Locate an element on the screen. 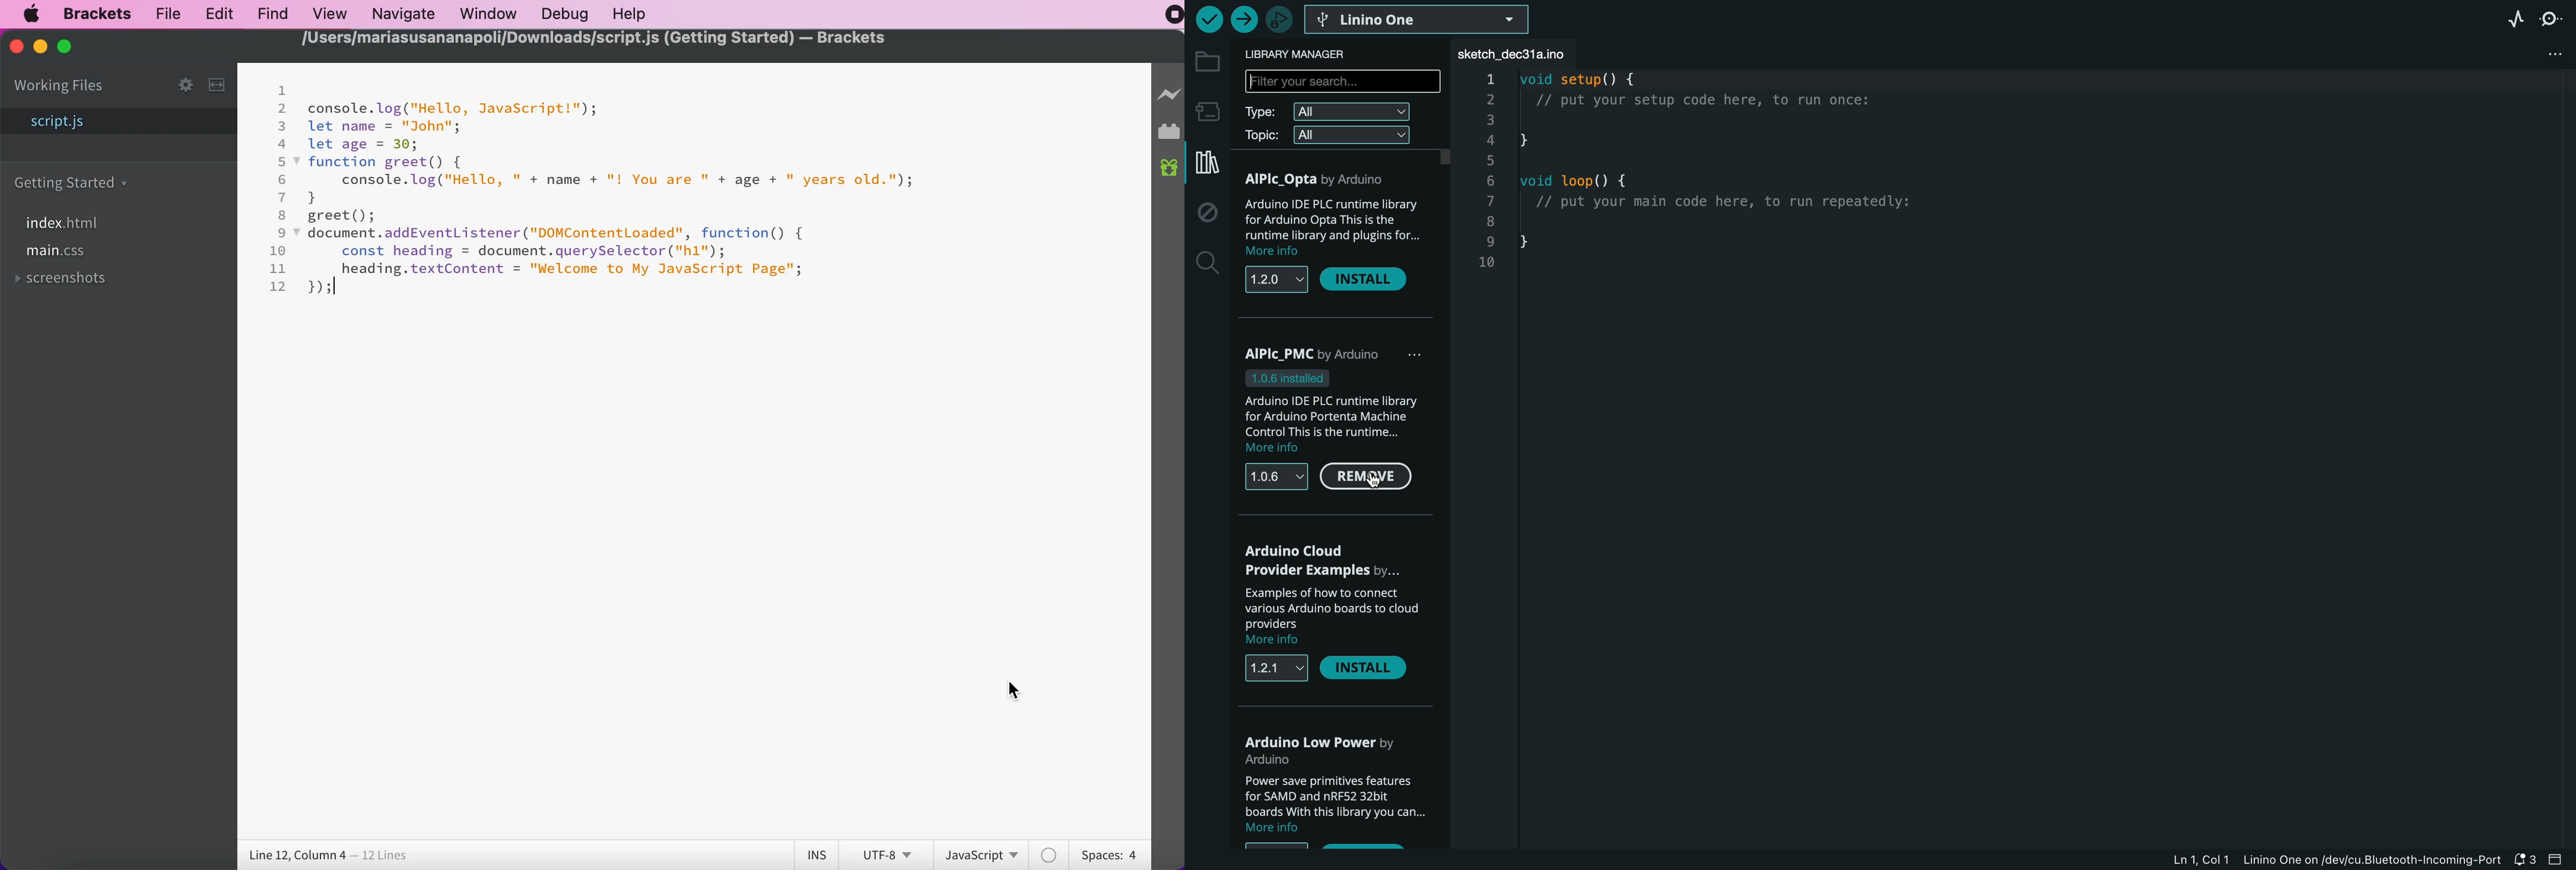 This screenshot has width=2576, height=896. description is located at coordinates (1337, 805).